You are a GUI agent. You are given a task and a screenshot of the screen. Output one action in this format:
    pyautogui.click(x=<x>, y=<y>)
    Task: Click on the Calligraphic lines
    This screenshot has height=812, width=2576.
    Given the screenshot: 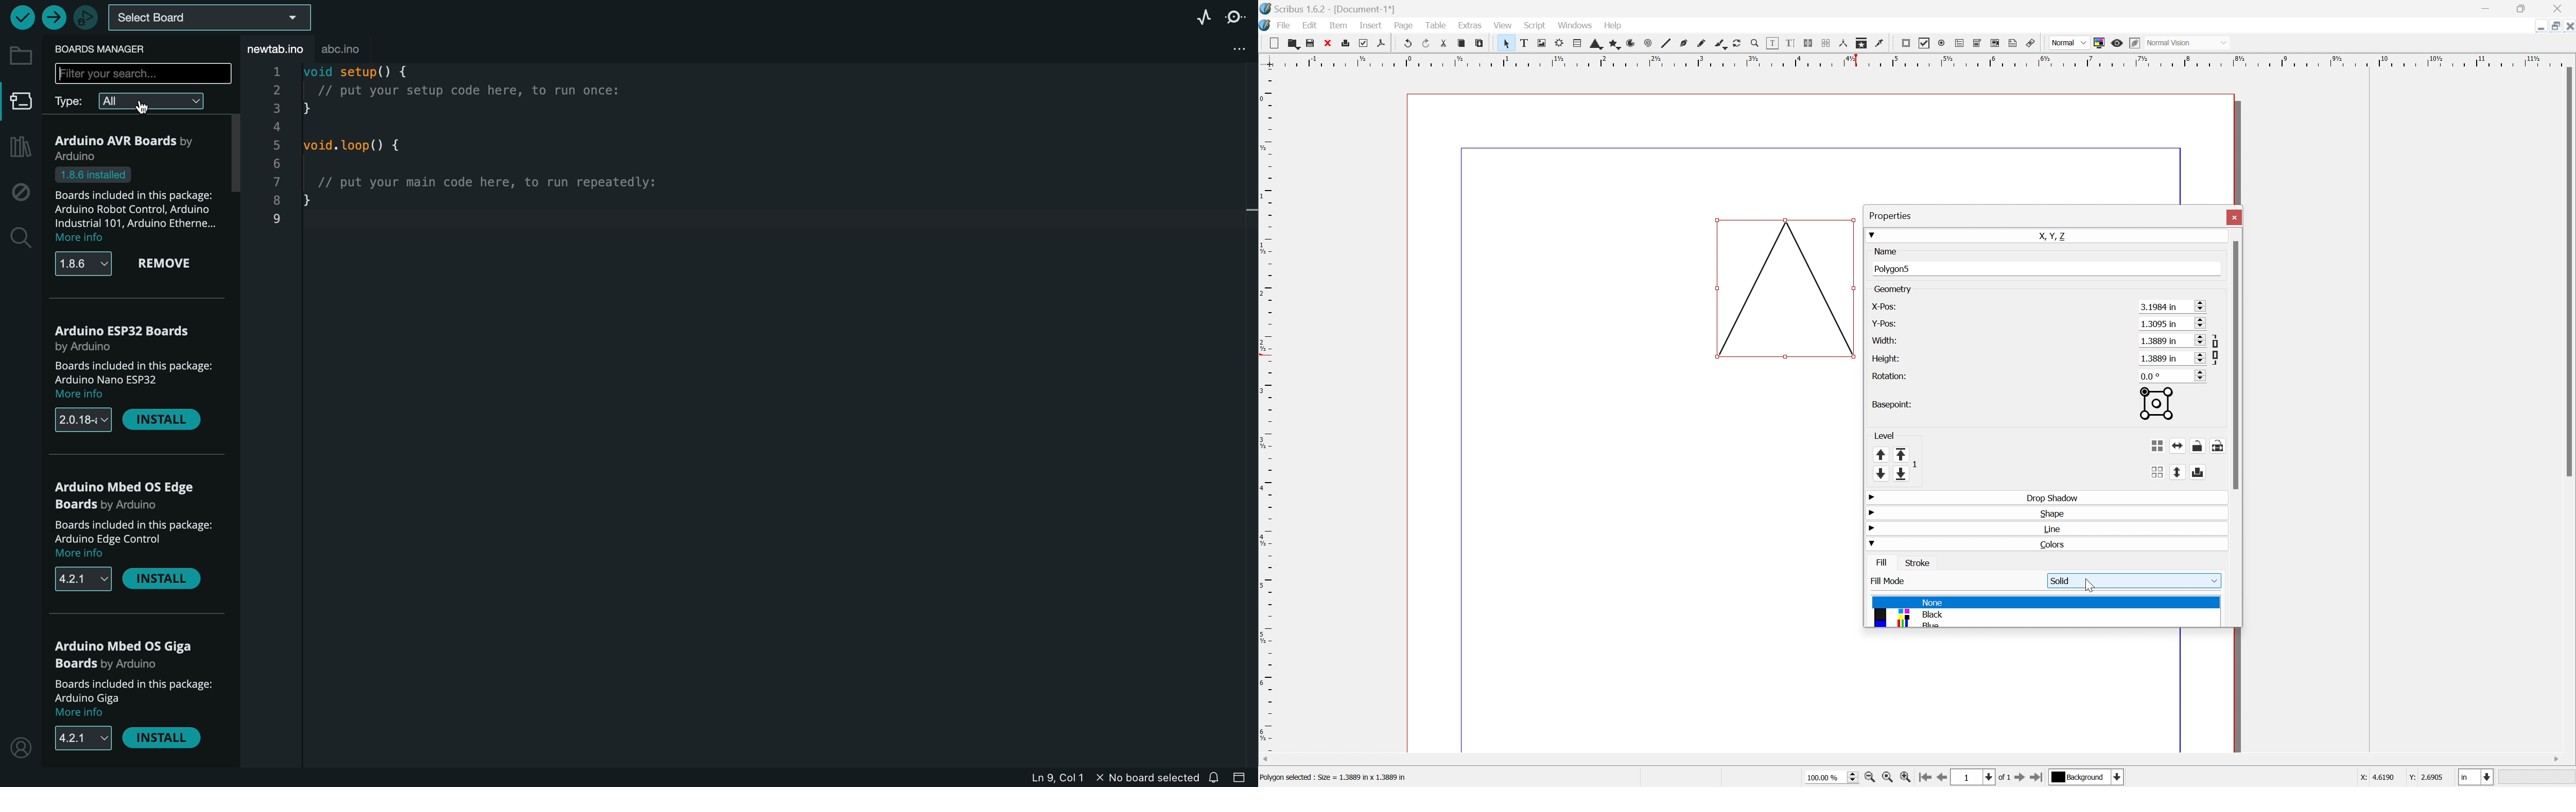 What is the action you would take?
    pyautogui.click(x=1722, y=44)
    